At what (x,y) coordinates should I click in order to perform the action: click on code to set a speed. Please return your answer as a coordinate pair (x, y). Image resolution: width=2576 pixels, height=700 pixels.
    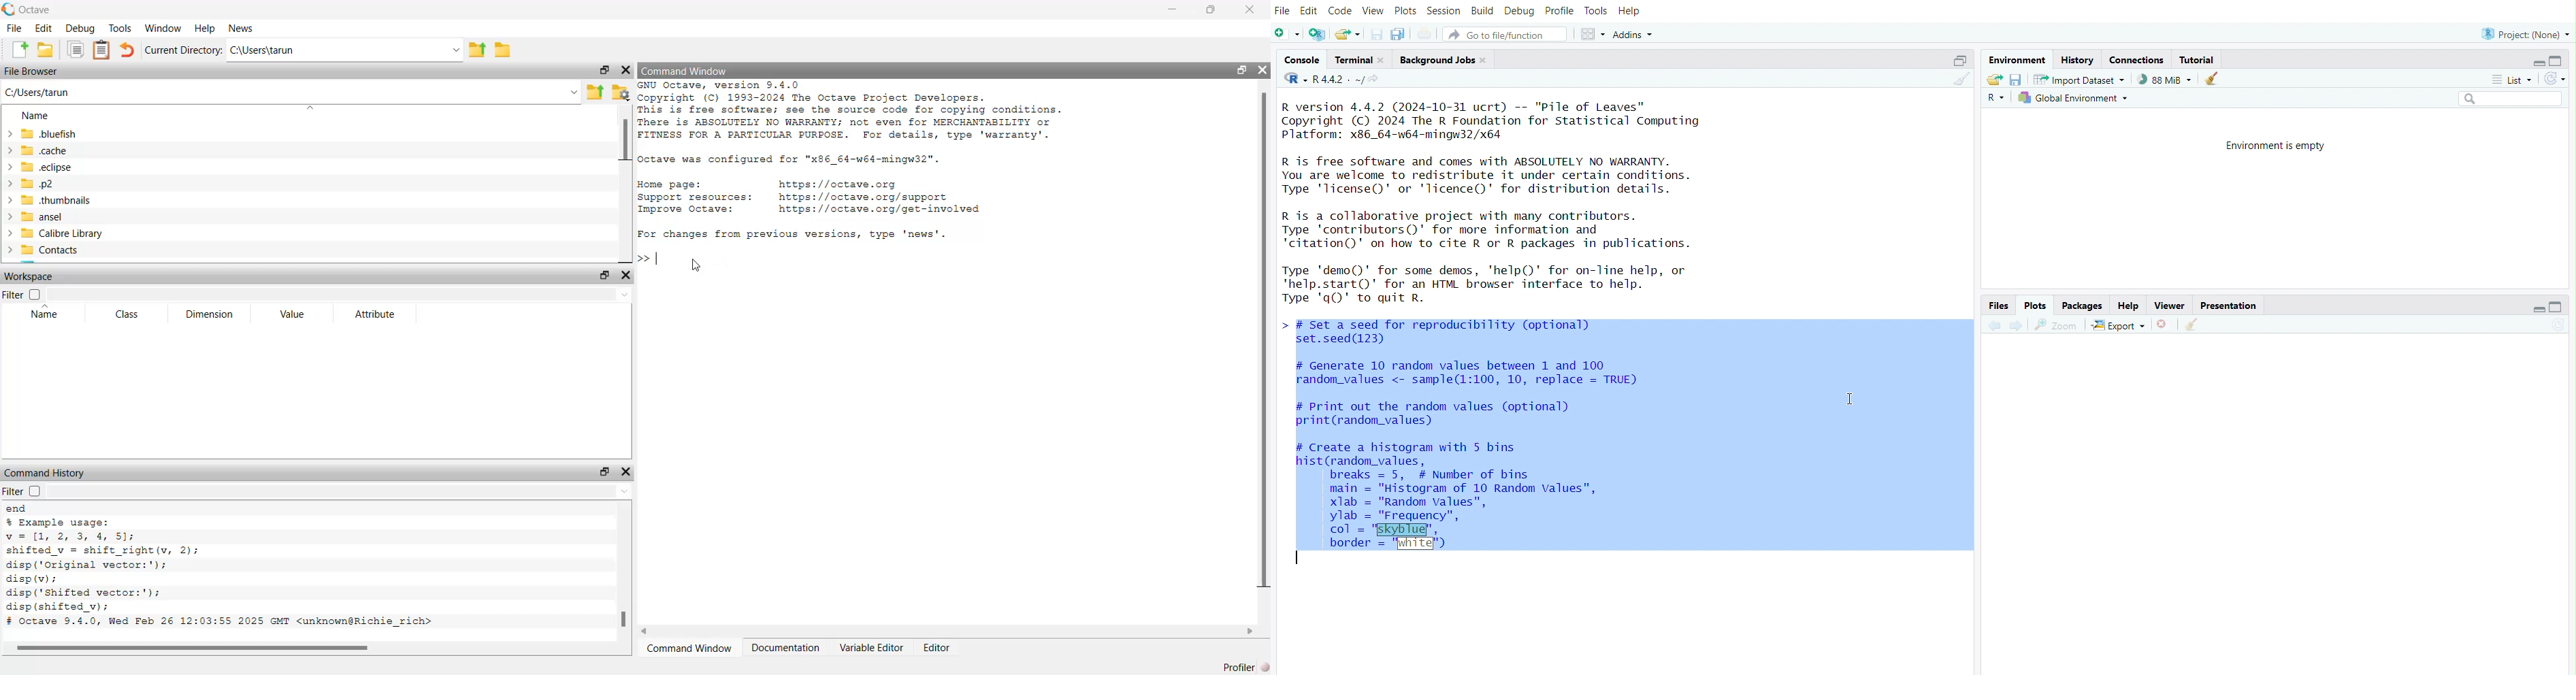
    Looking at the image, I should click on (1458, 333).